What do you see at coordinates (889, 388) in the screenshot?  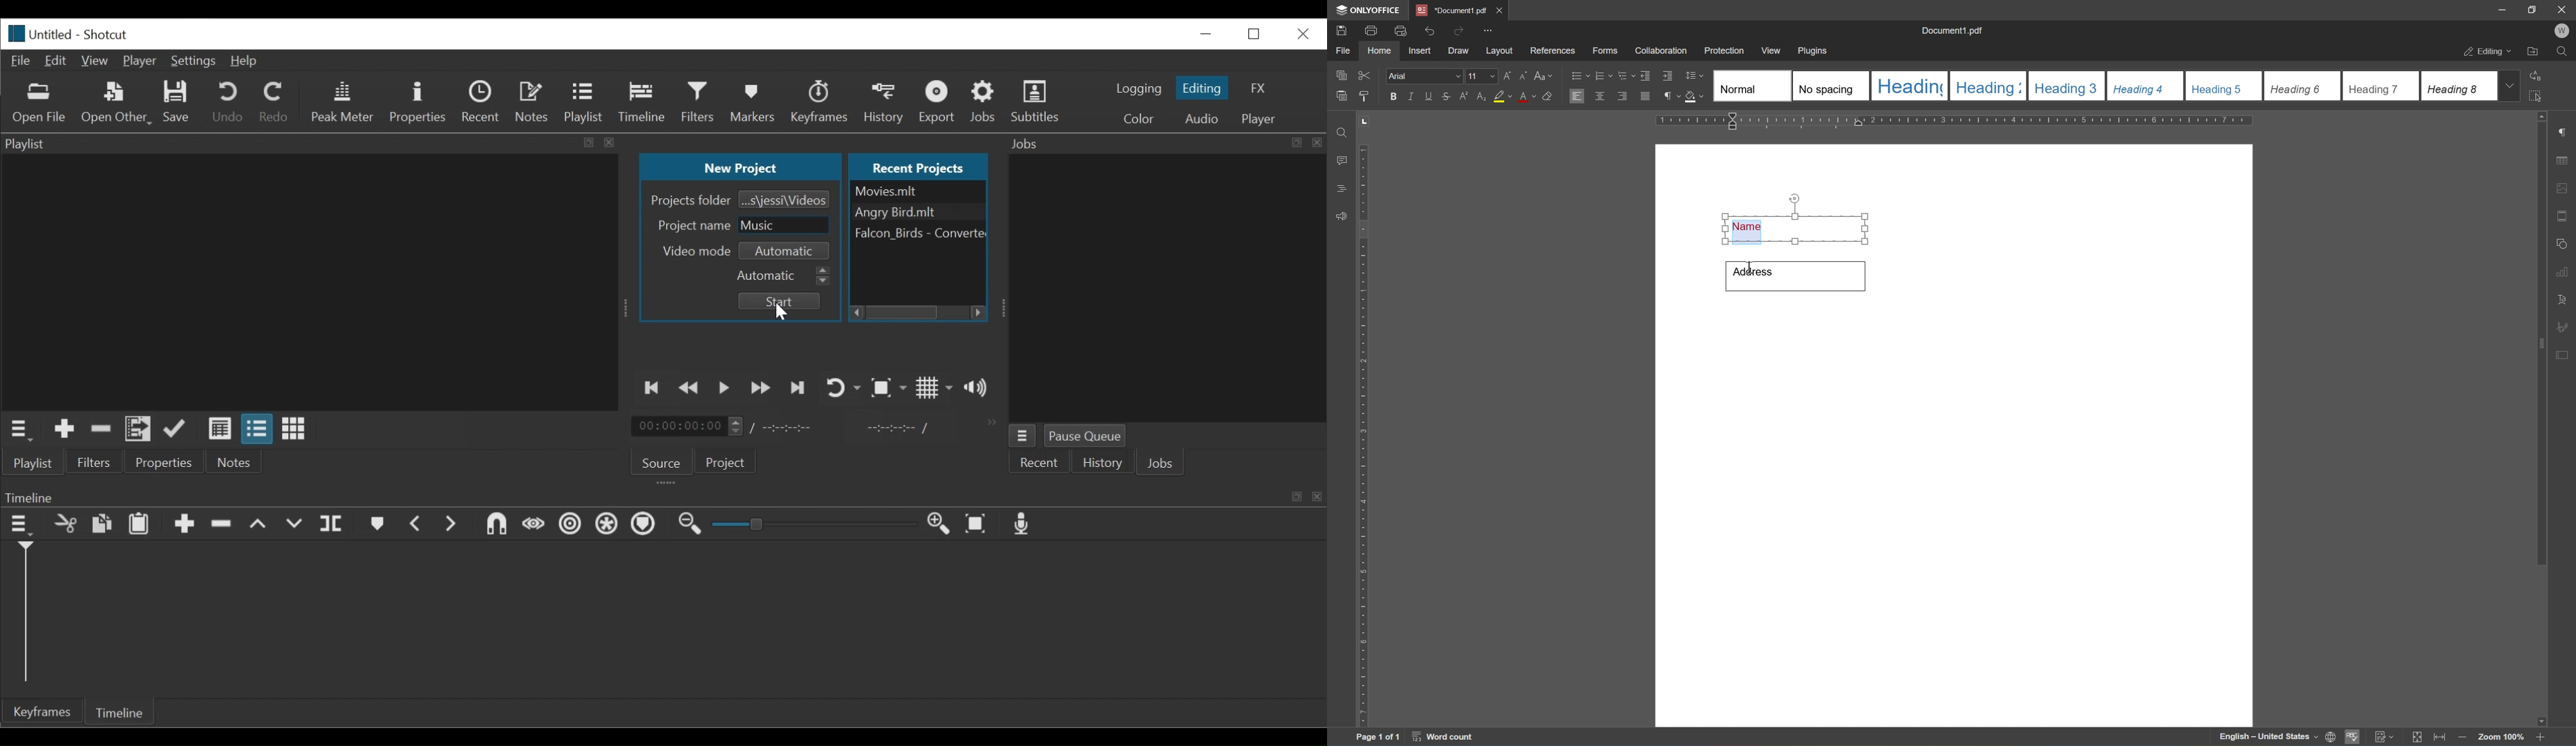 I see `Toggle Zoom` at bounding box center [889, 388].